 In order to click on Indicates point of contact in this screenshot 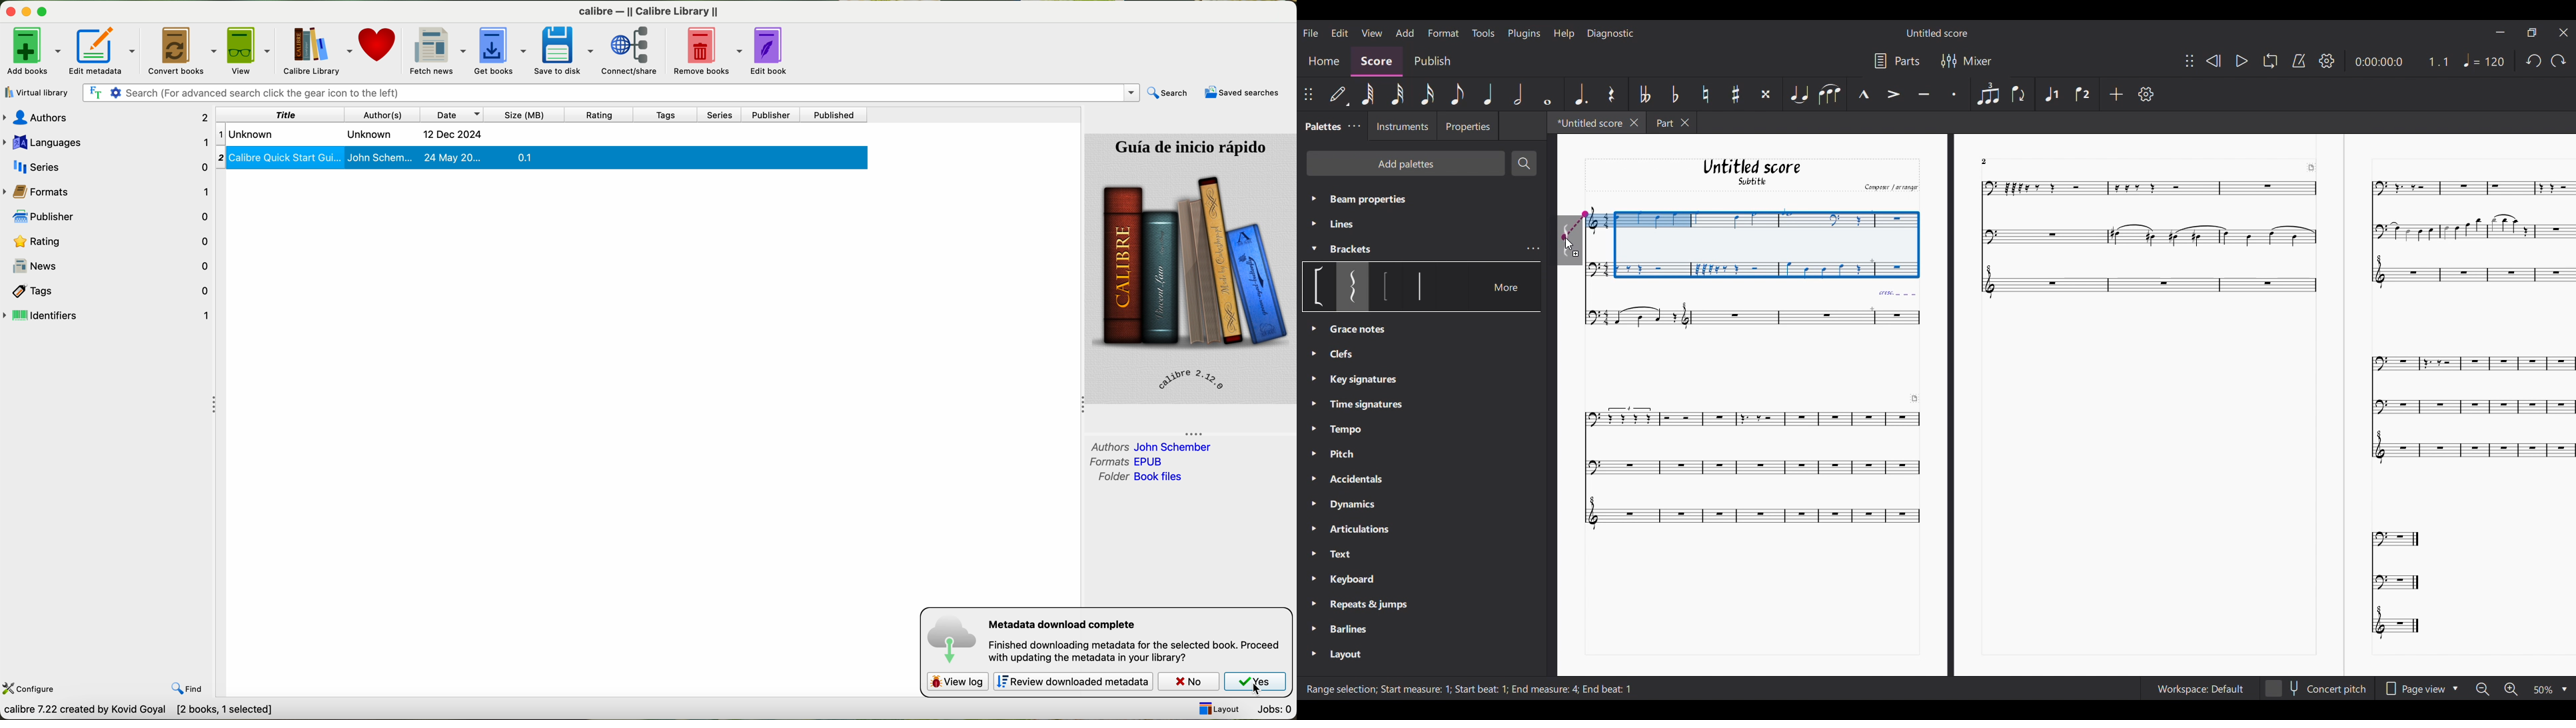, I will do `click(1571, 238)`.